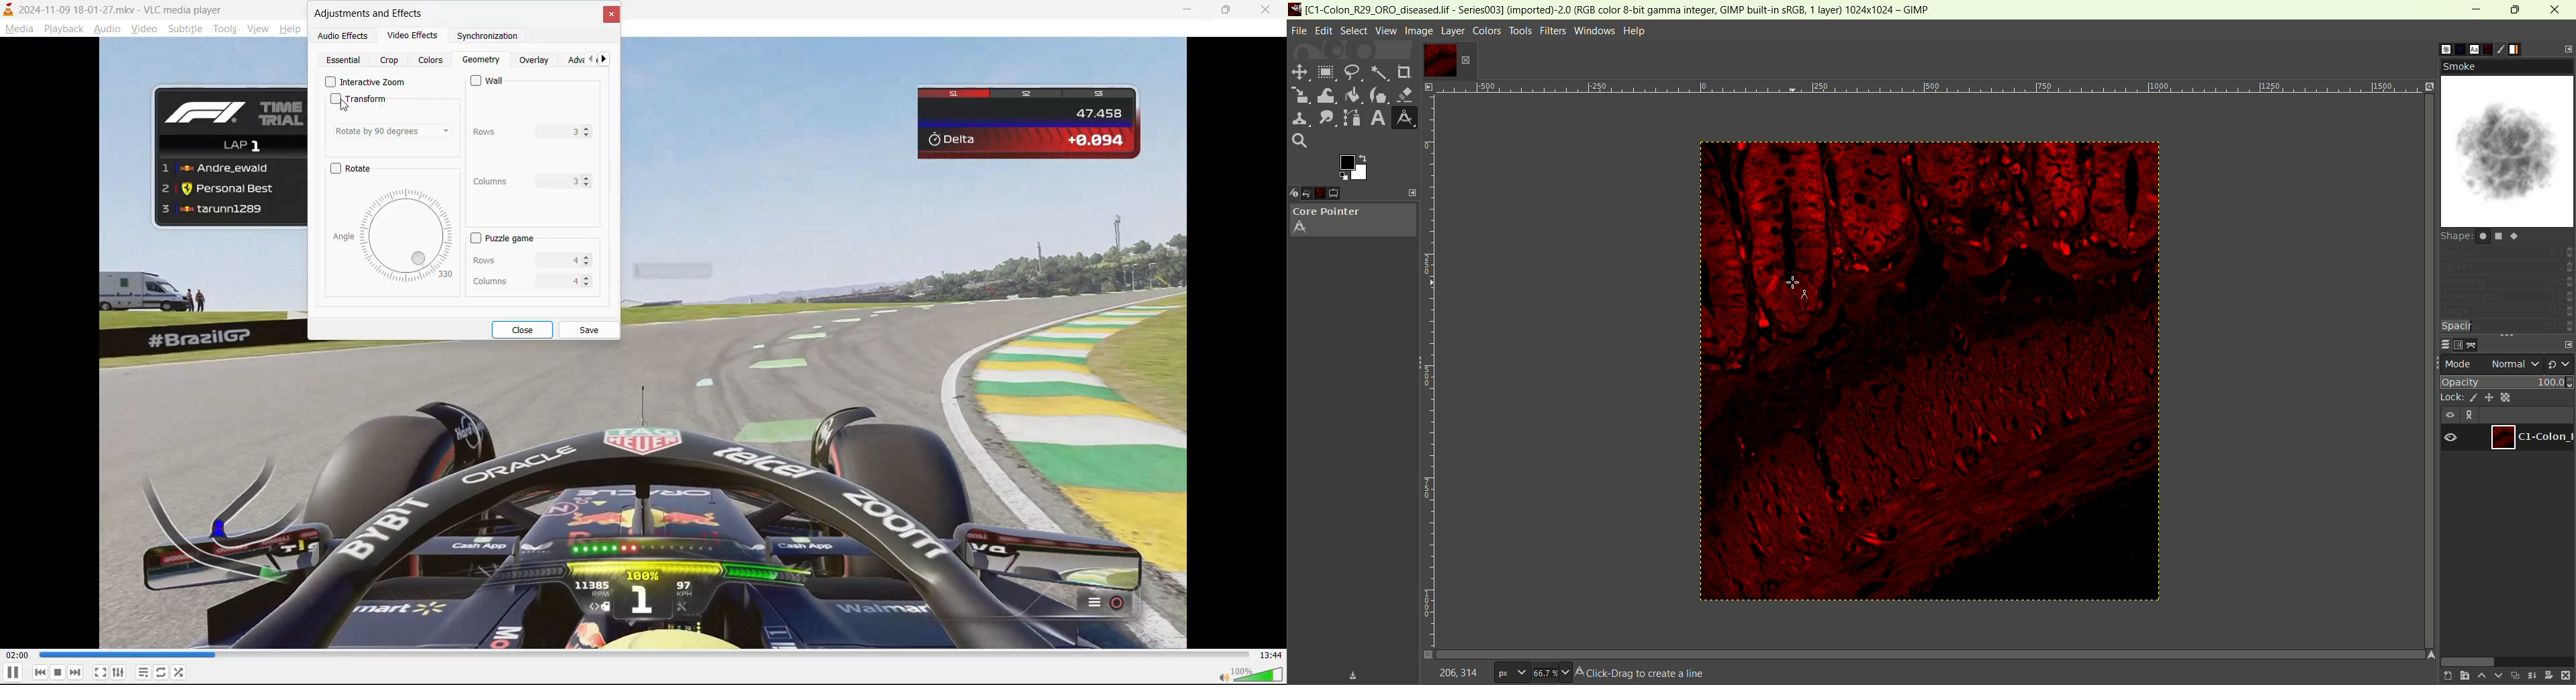 This screenshot has height=700, width=2576. What do you see at coordinates (290, 32) in the screenshot?
I see `help` at bounding box center [290, 32].